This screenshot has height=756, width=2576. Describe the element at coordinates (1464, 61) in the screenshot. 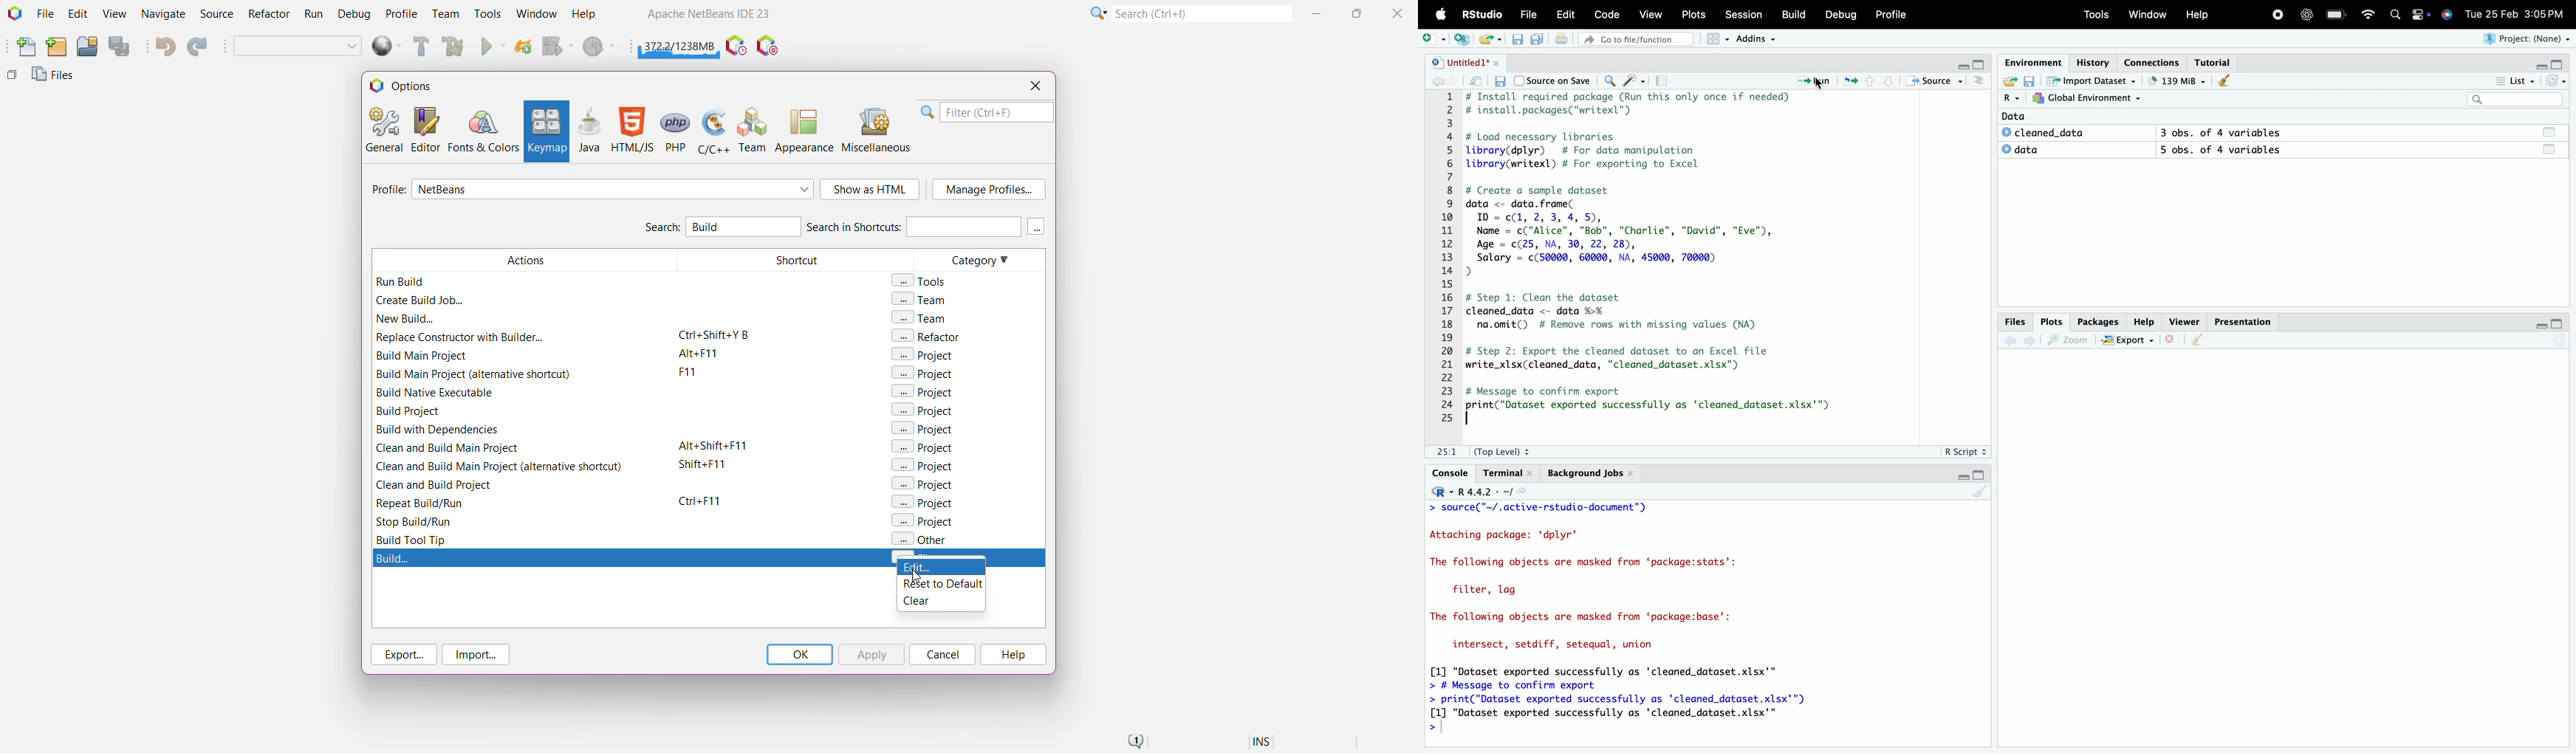

I see `Untitled1` at that location.